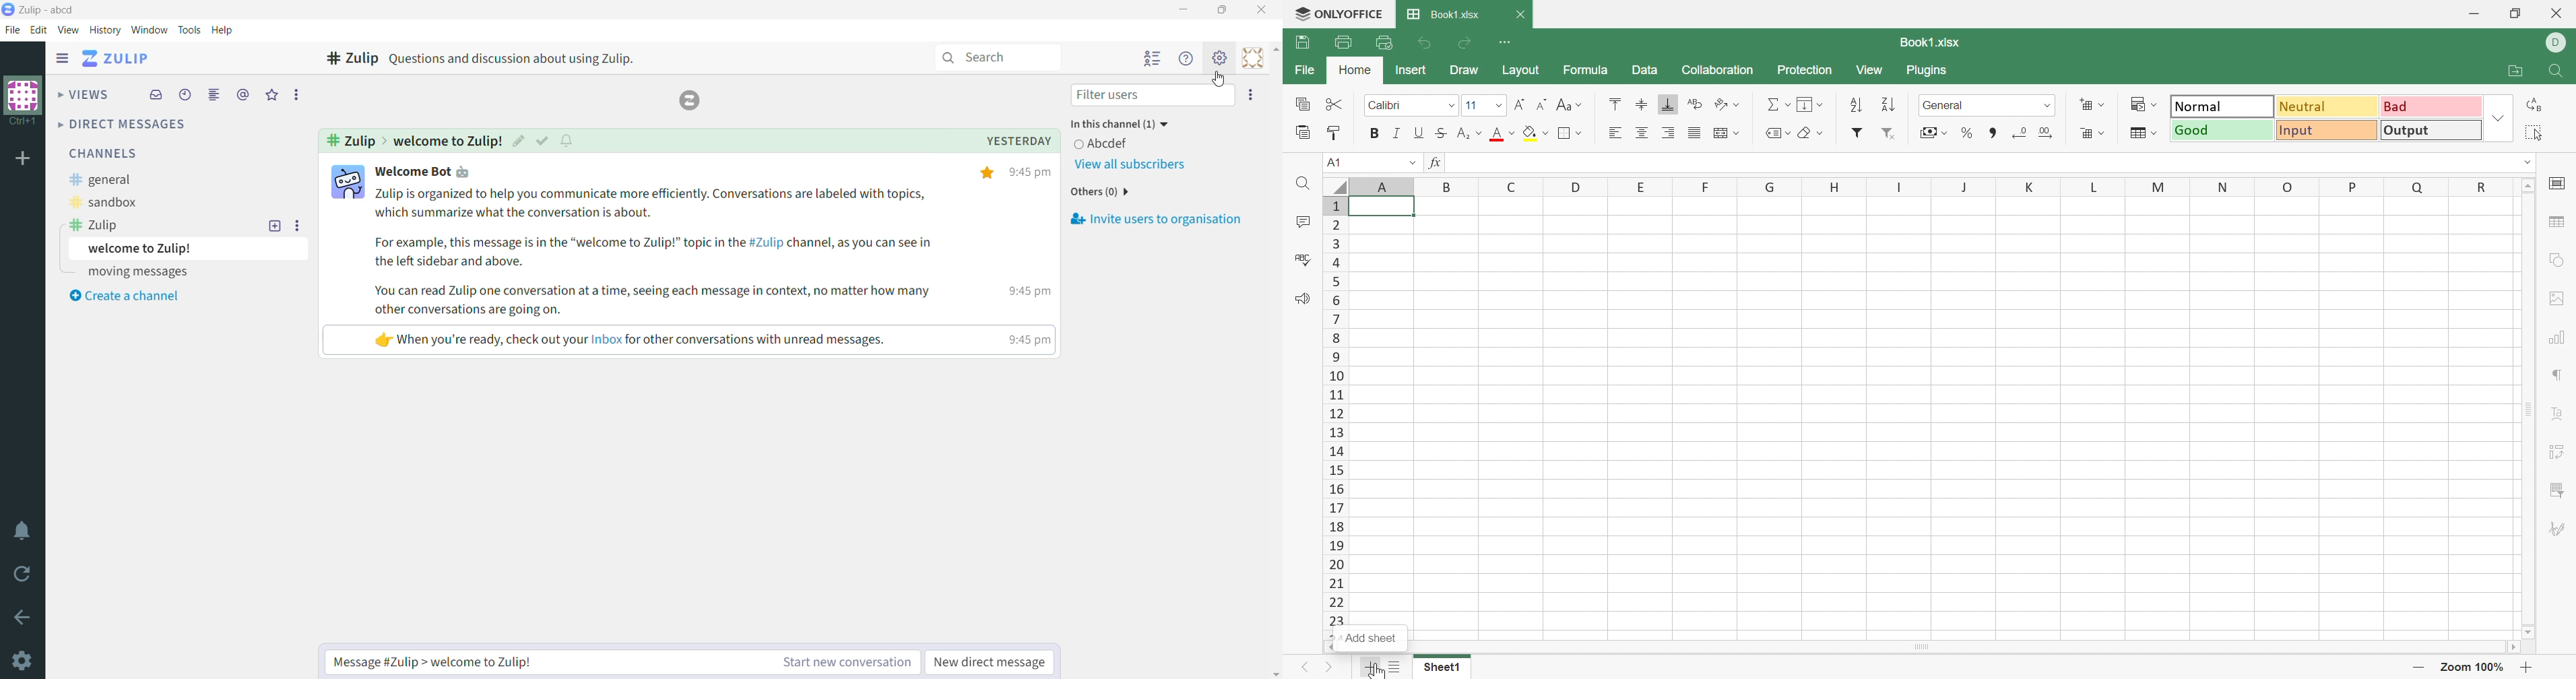 This screenshot has height=700, width=2576. Describe the element at coordinates (2554, 44) in the screenshot. I see `D` at that location.